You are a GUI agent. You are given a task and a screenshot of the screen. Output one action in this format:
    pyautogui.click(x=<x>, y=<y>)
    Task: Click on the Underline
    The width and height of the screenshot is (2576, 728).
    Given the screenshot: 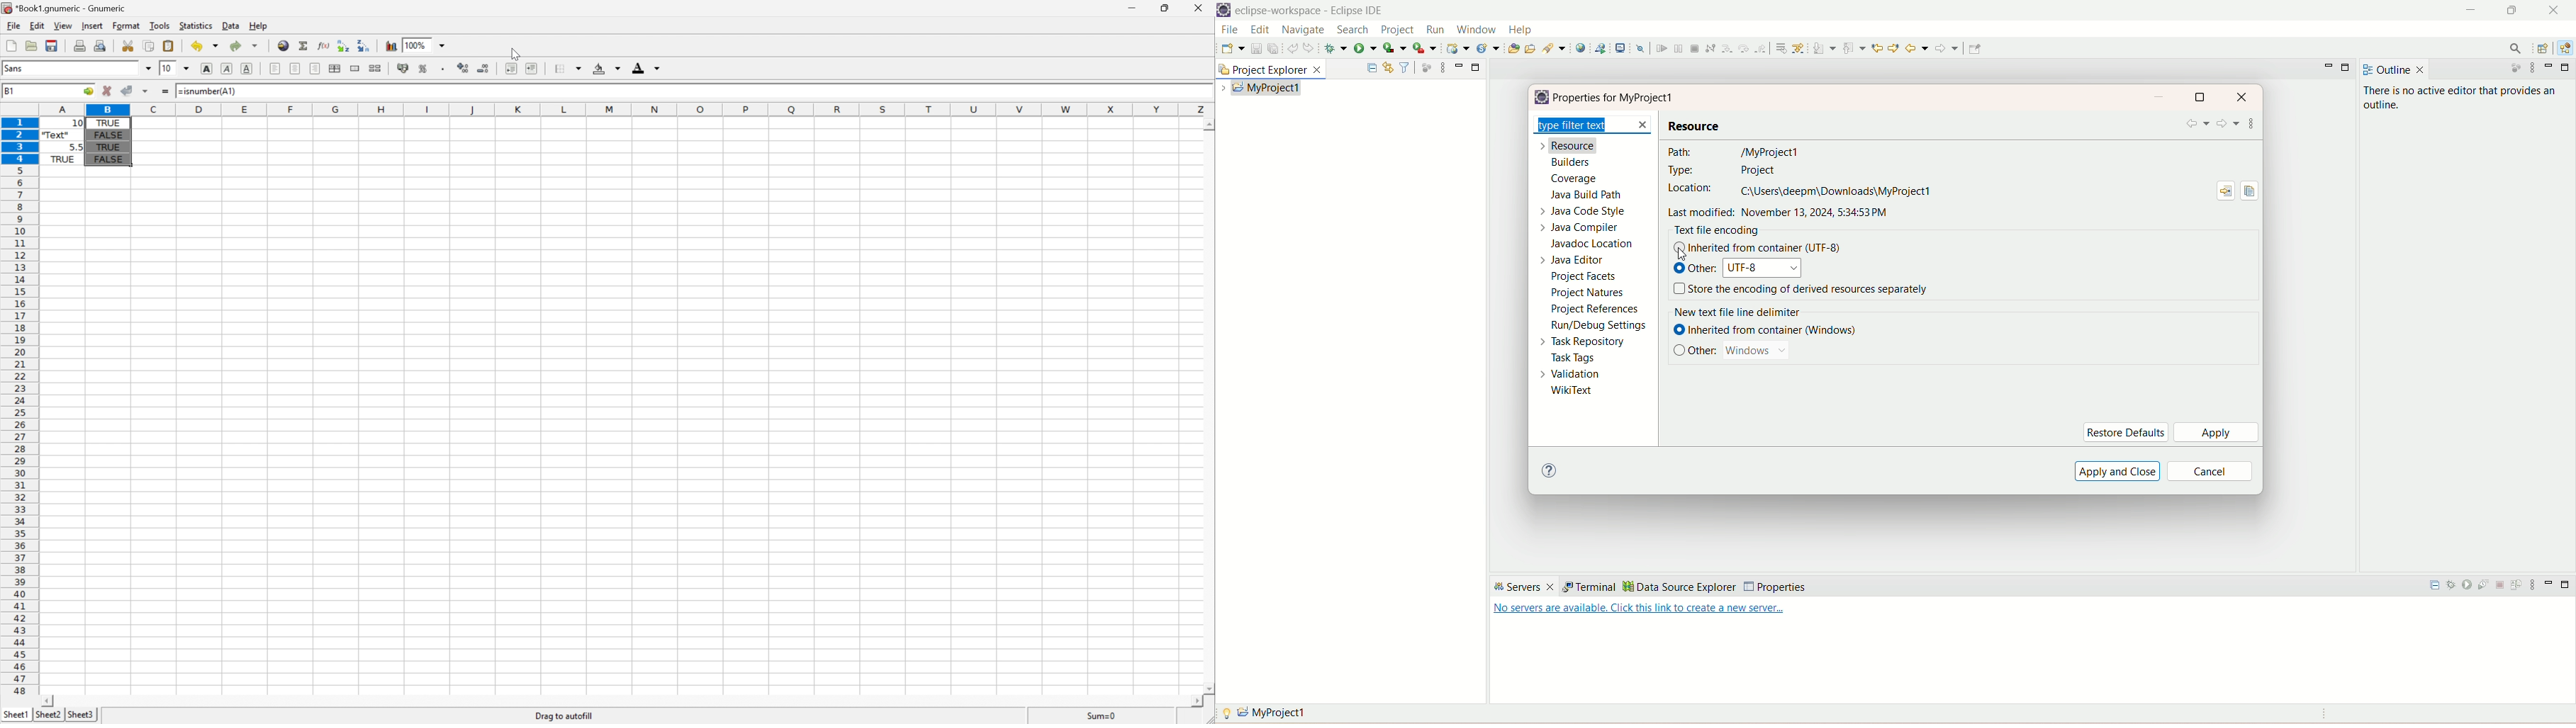 What is the action you would take?
    pyautogui.click(x=247, y=68)
    